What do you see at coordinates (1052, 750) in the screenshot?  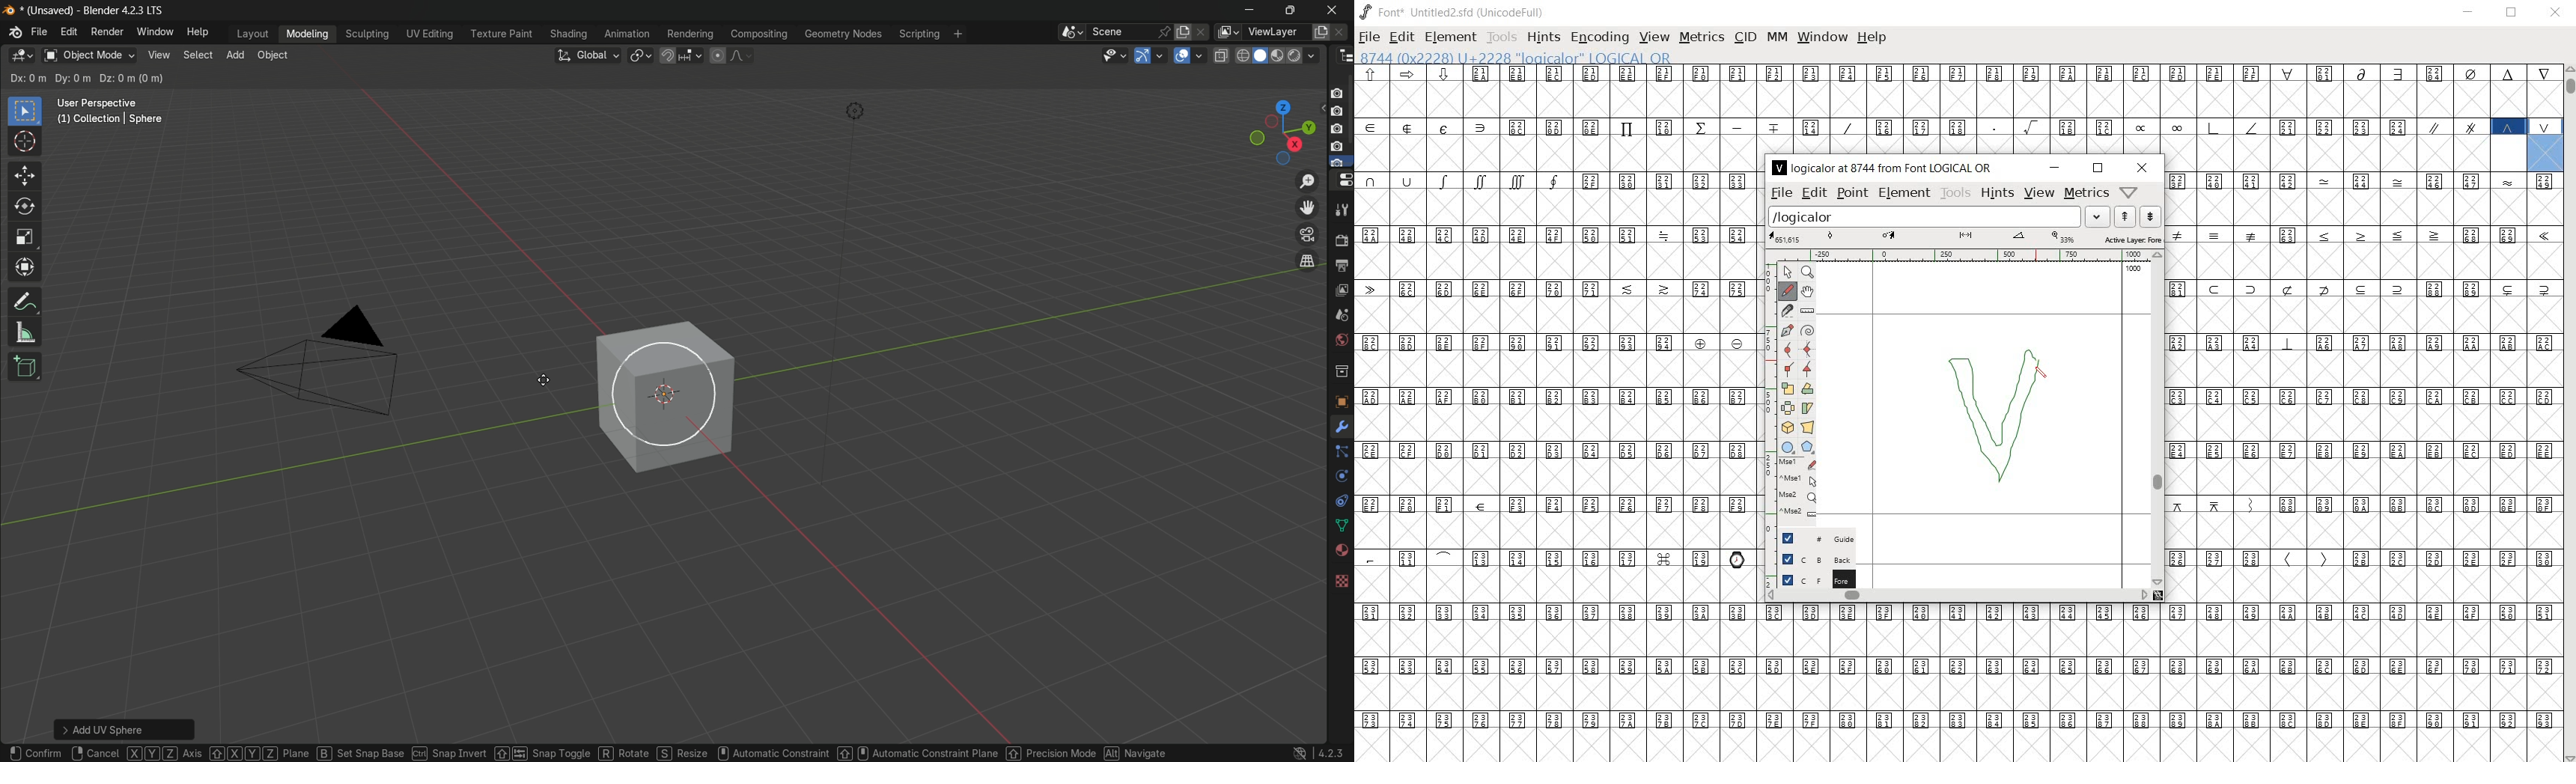 I see `Precision Mode` at bounding box center [1052, 750].